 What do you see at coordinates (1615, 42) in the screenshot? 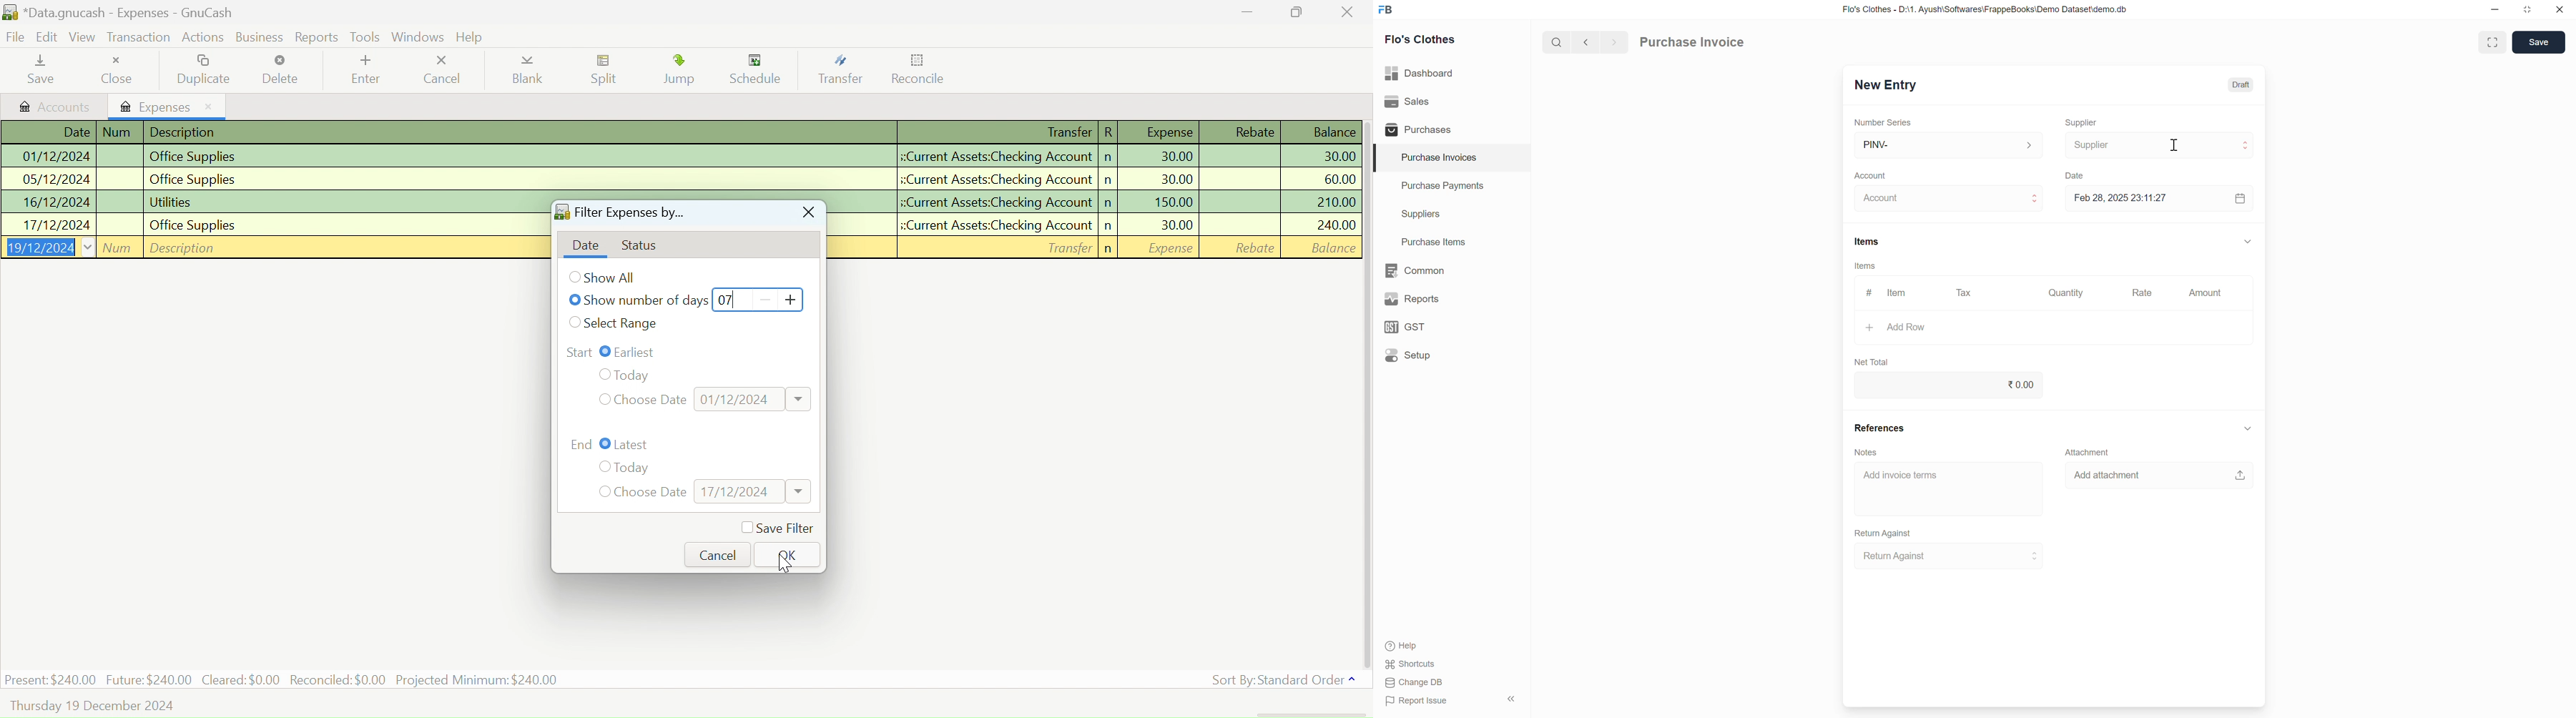
I see `Next` at bounding box center [1615, 42].